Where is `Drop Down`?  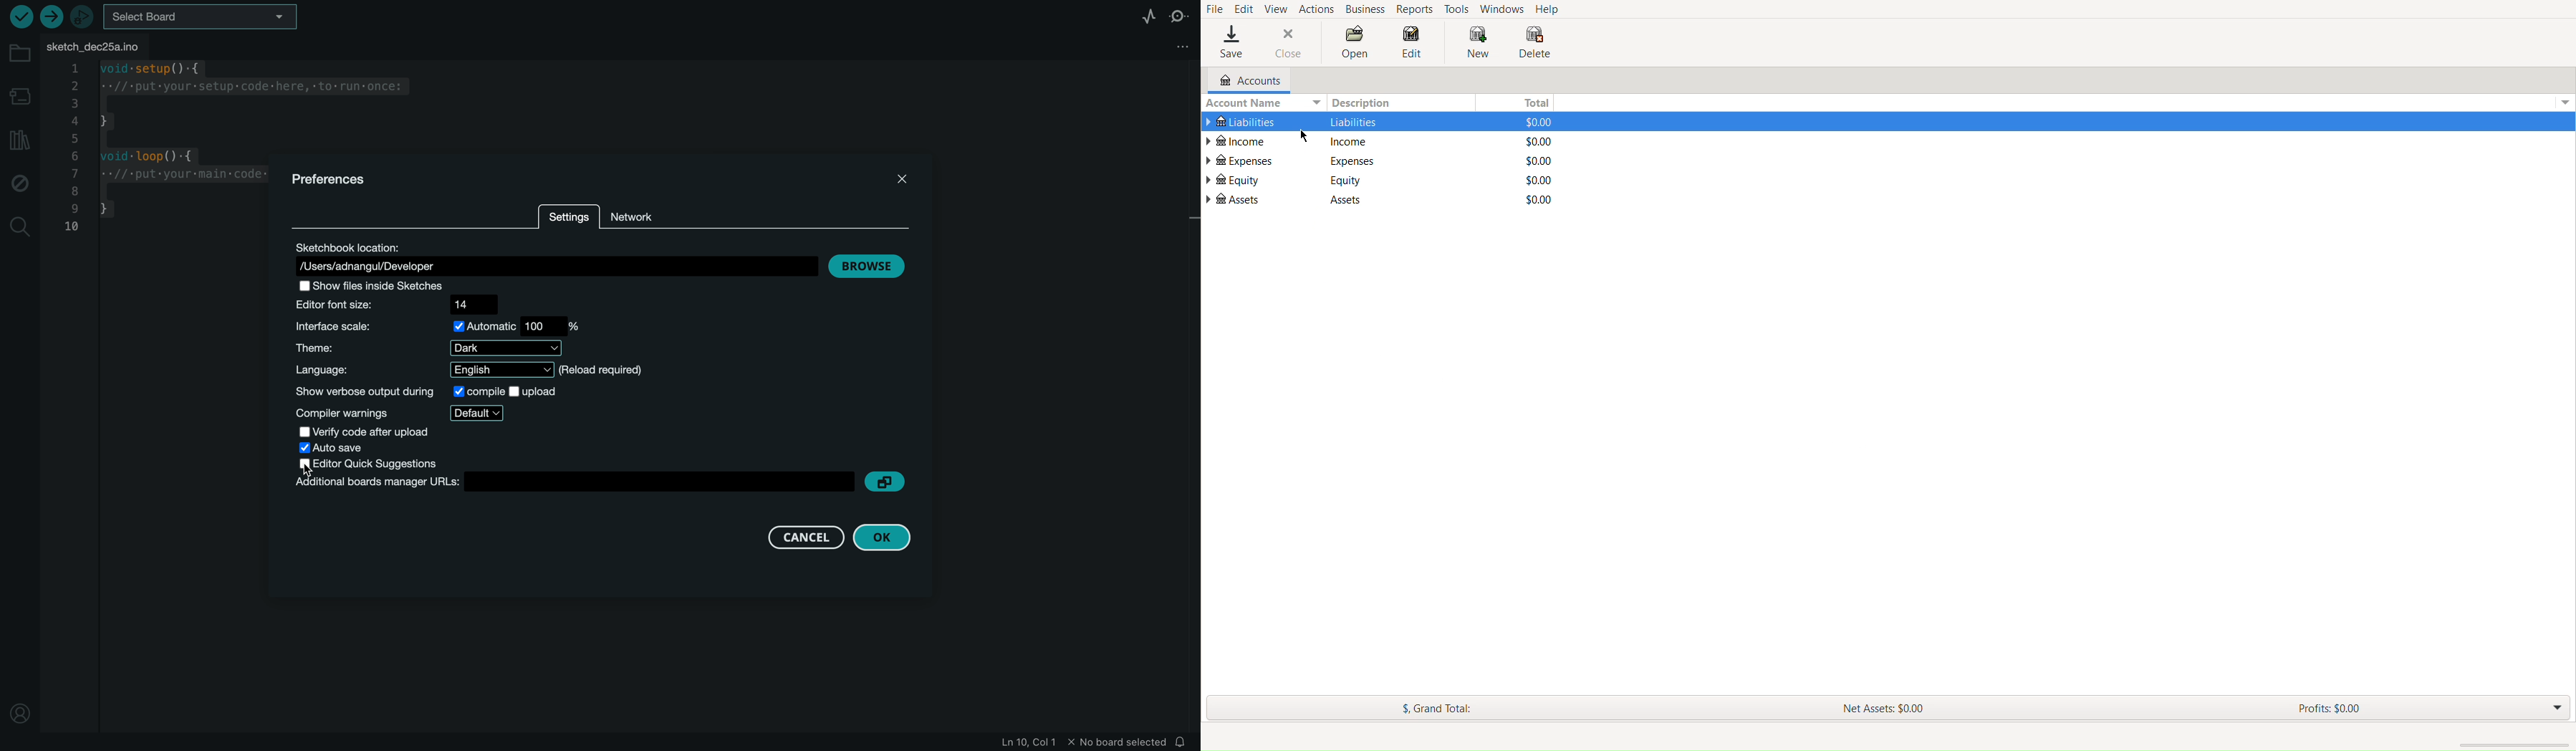 Drop Down is located at coordinates (2562, 103).